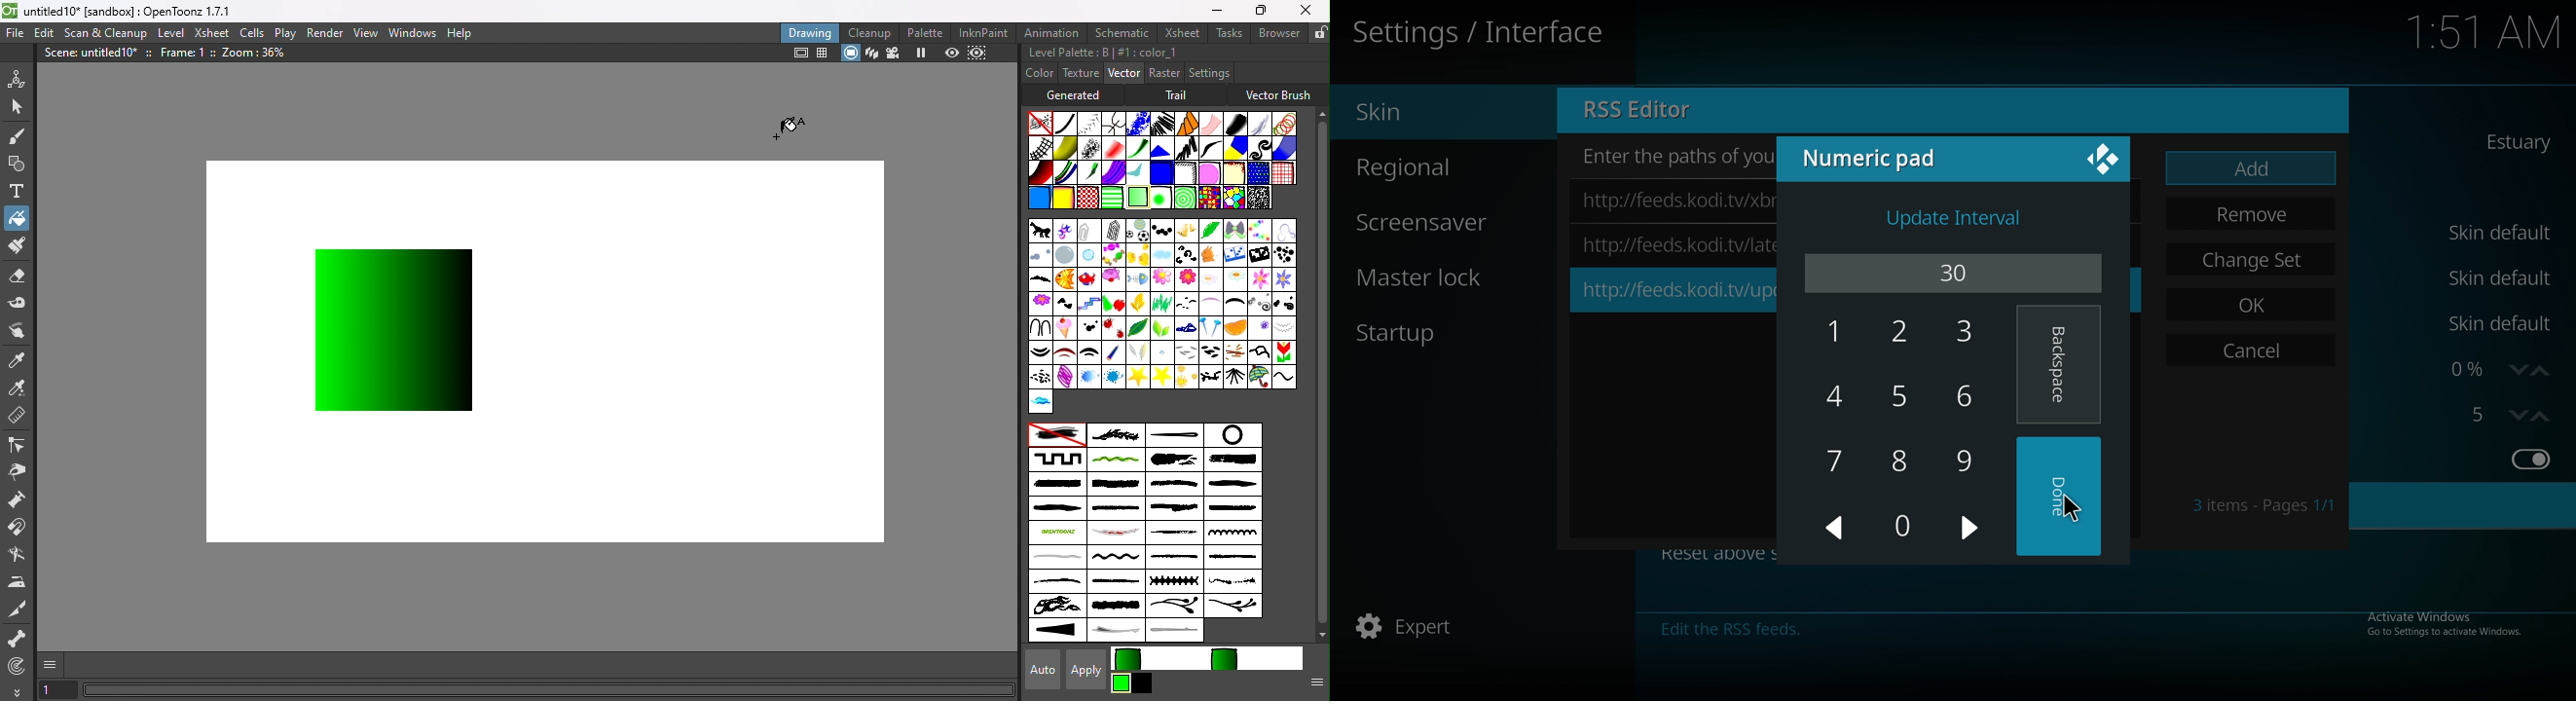 This screenshot has width=2576, height=728. Describe the element at coordinates (2529, 459) in the screenshot. I see `show rss feeds` at that location.